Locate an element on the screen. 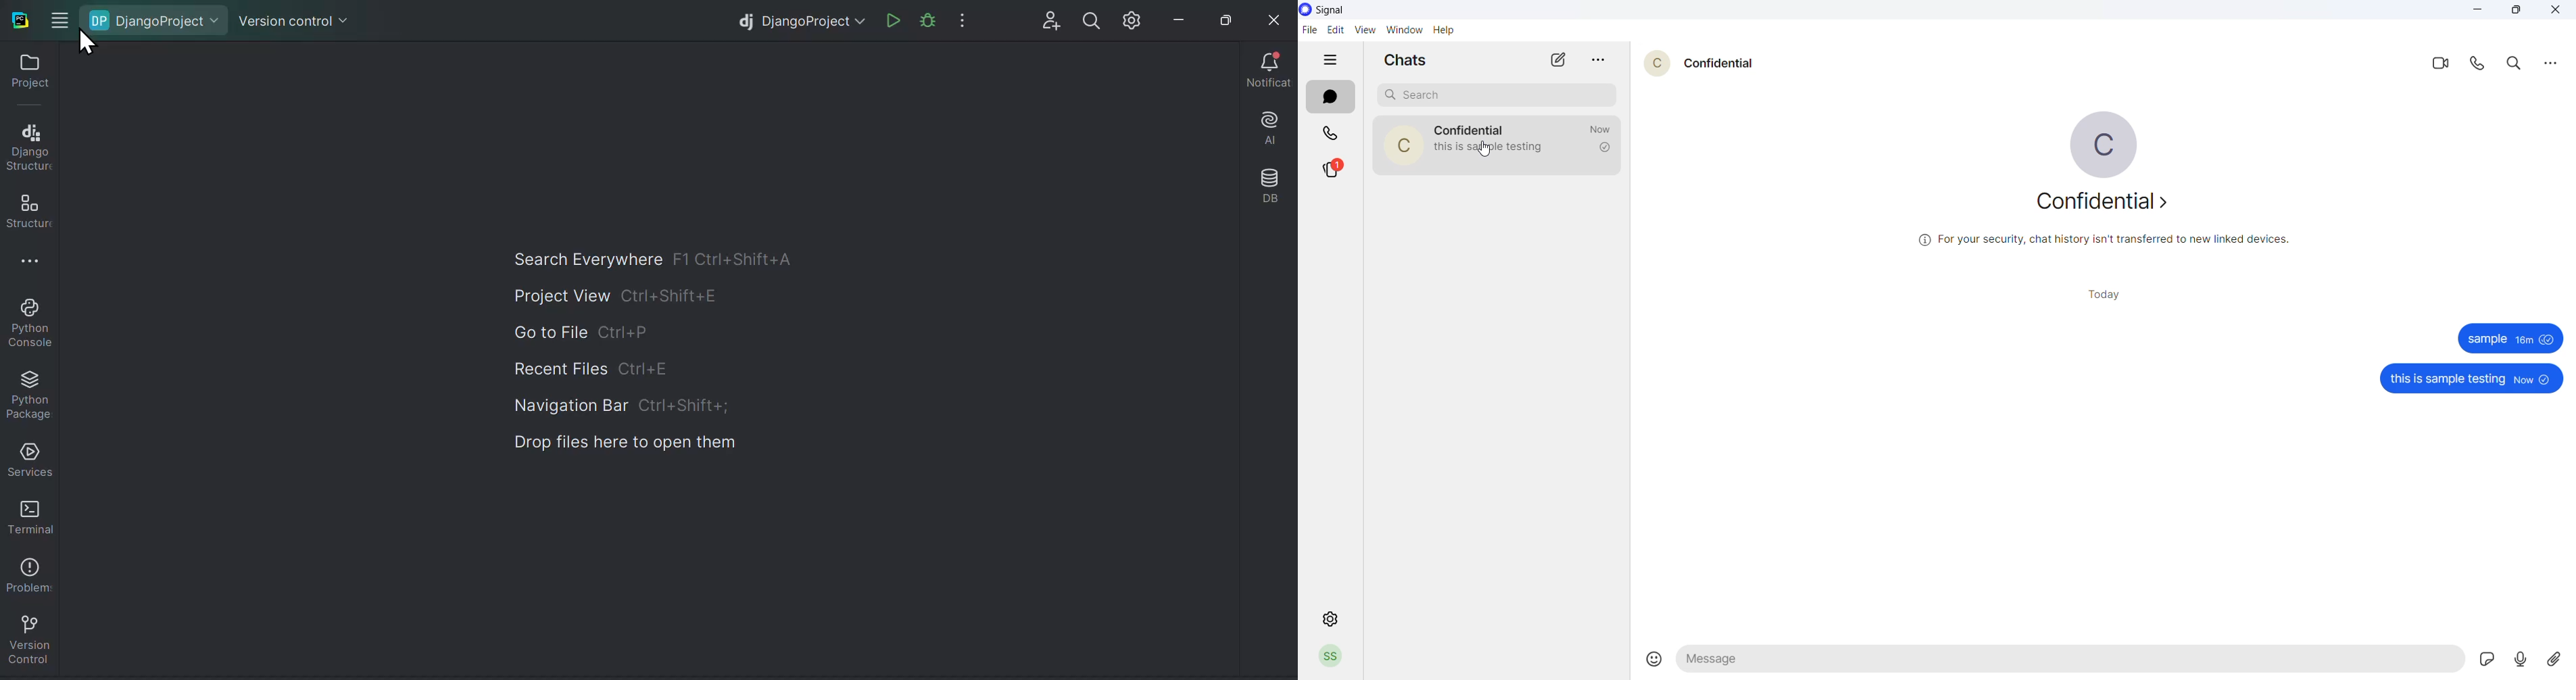  c is located at coordinates (1657, 63).